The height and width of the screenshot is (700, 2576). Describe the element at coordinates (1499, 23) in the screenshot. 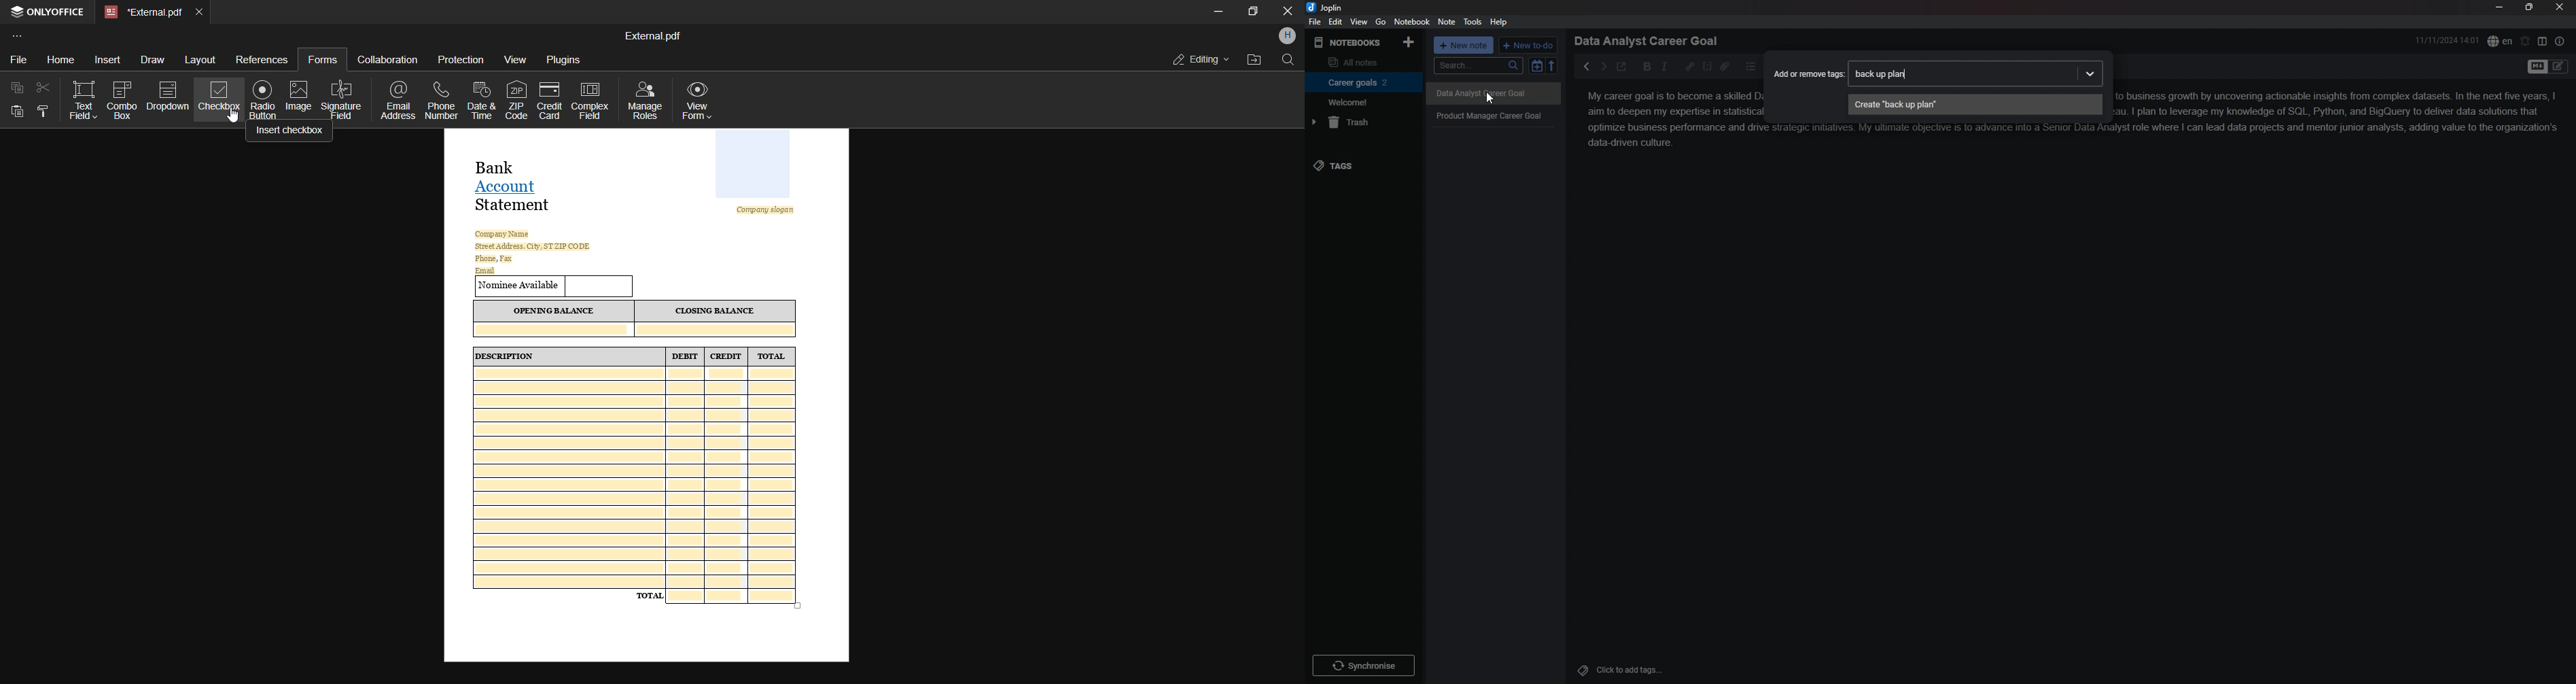

I see `help` at that location.